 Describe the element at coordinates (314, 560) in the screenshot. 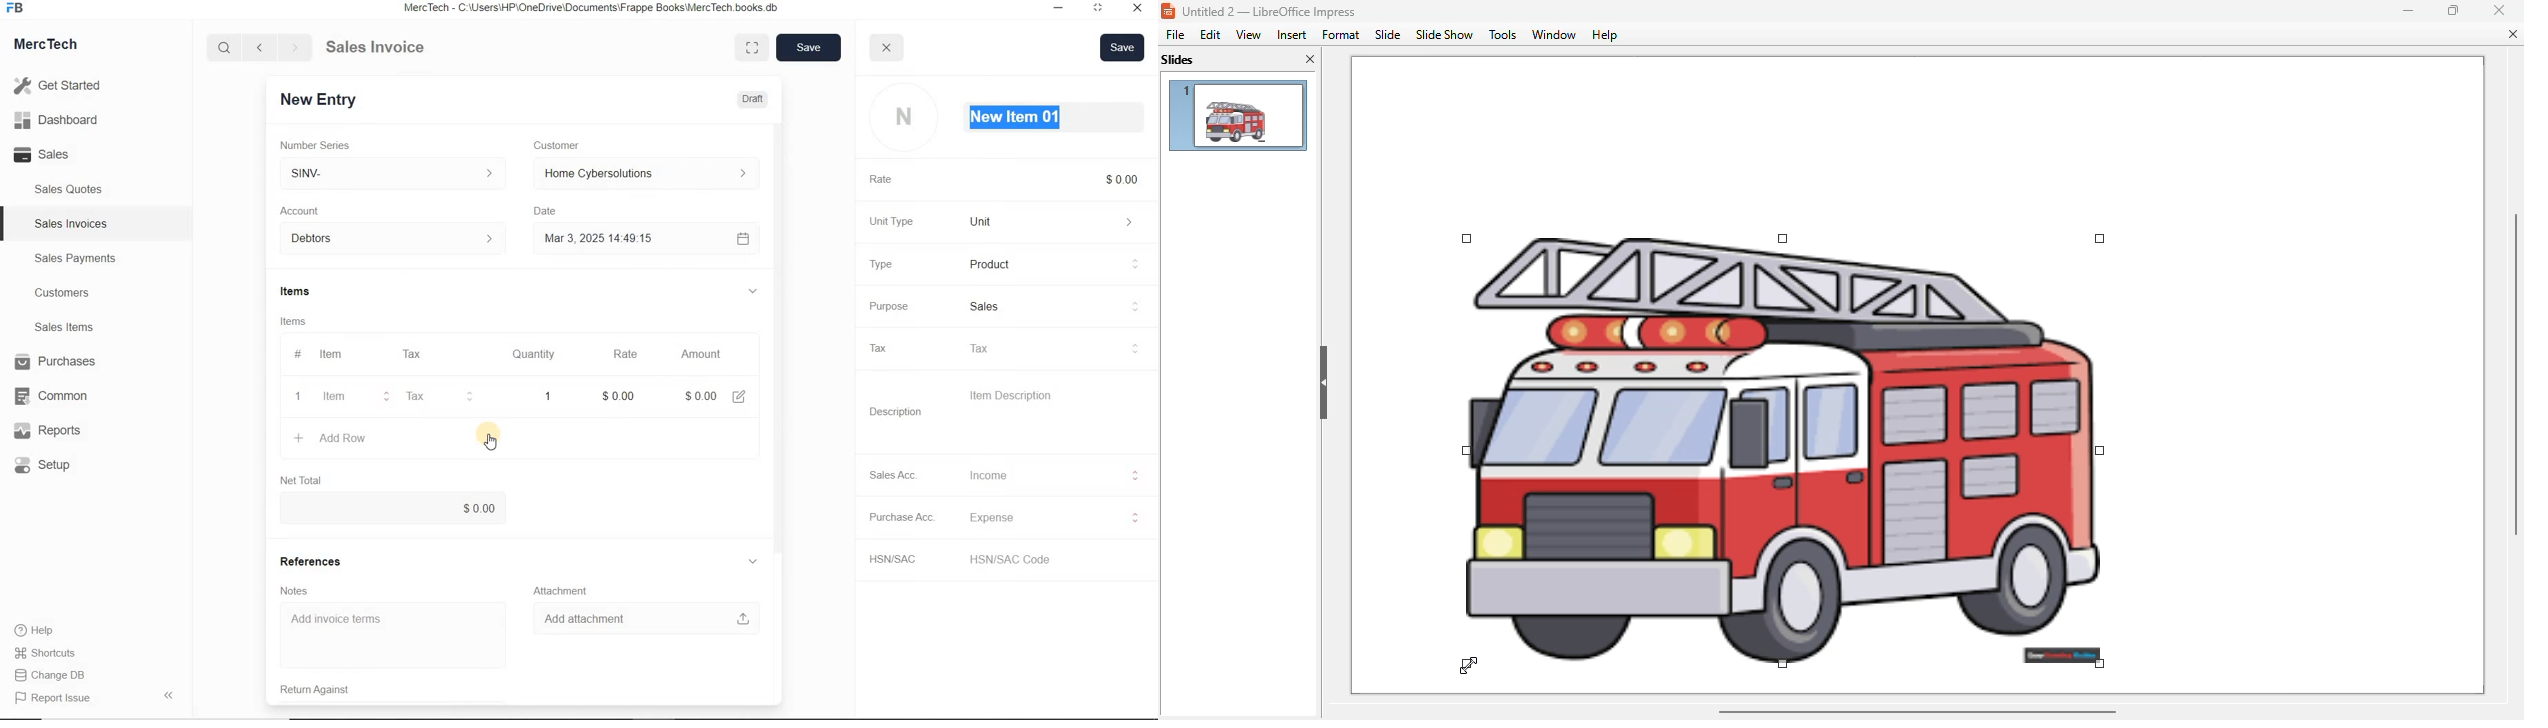

I see `References` at that location.